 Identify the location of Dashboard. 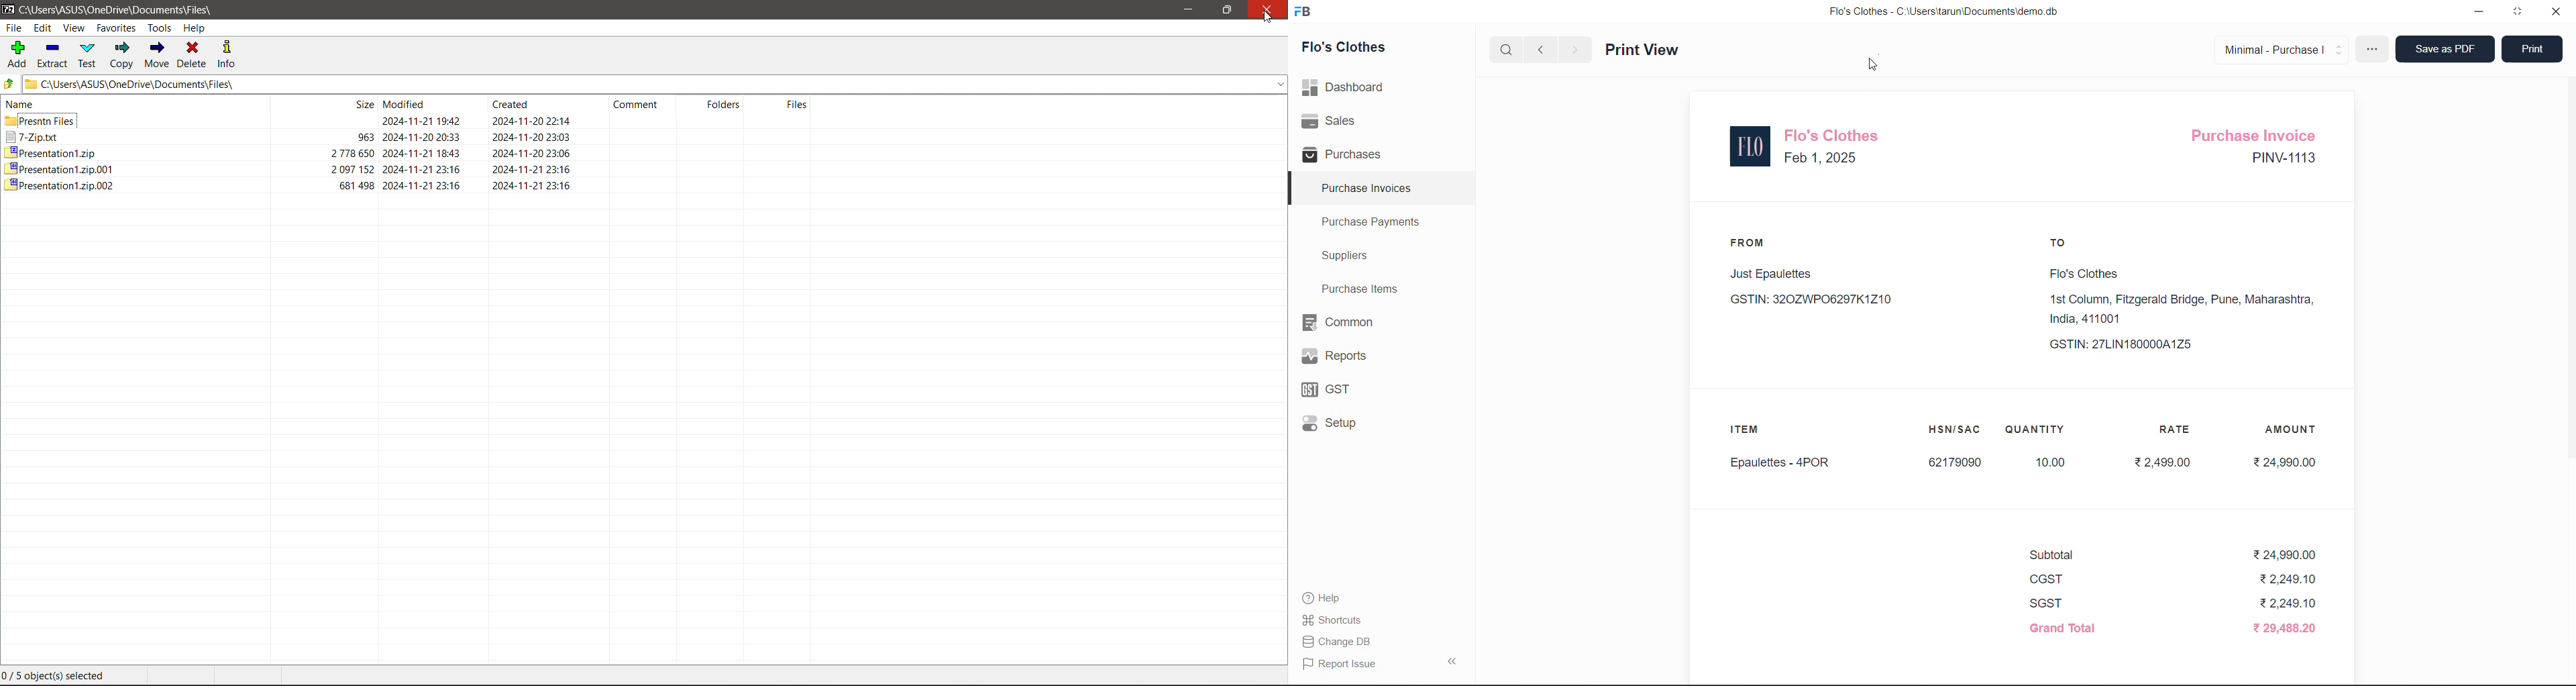
(1347, 87).